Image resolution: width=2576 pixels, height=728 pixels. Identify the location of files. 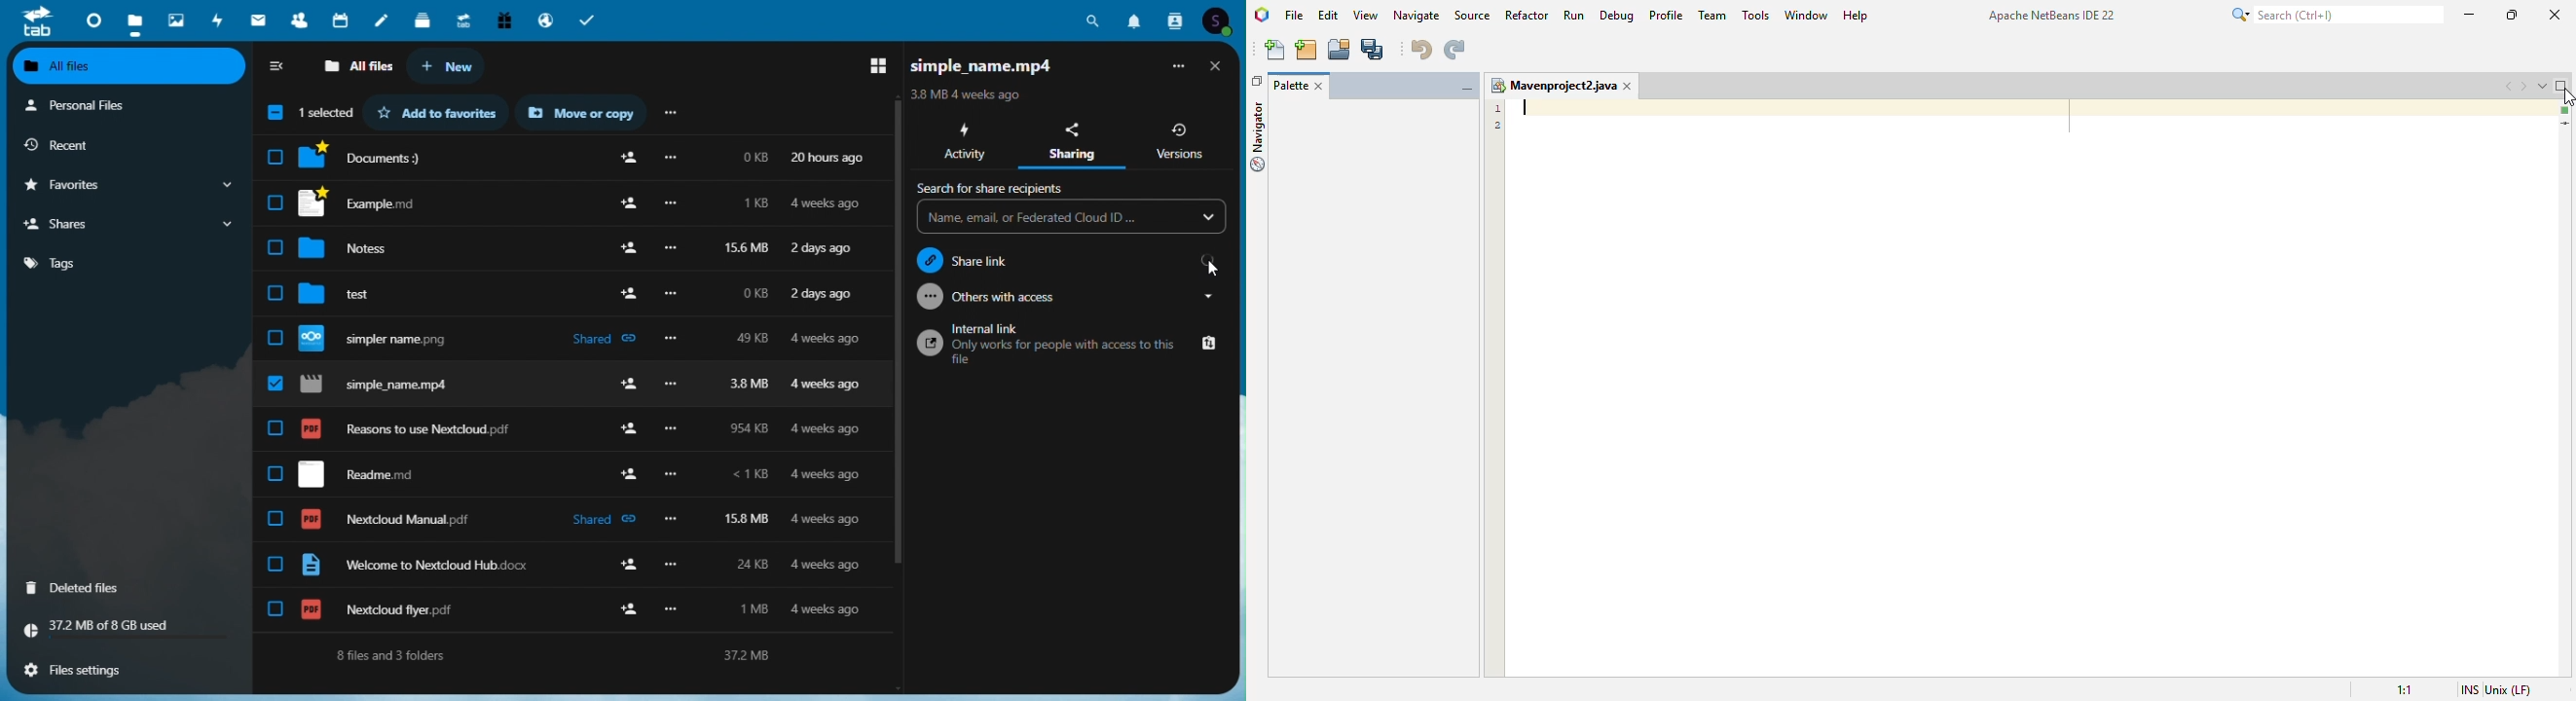
(570, 520).